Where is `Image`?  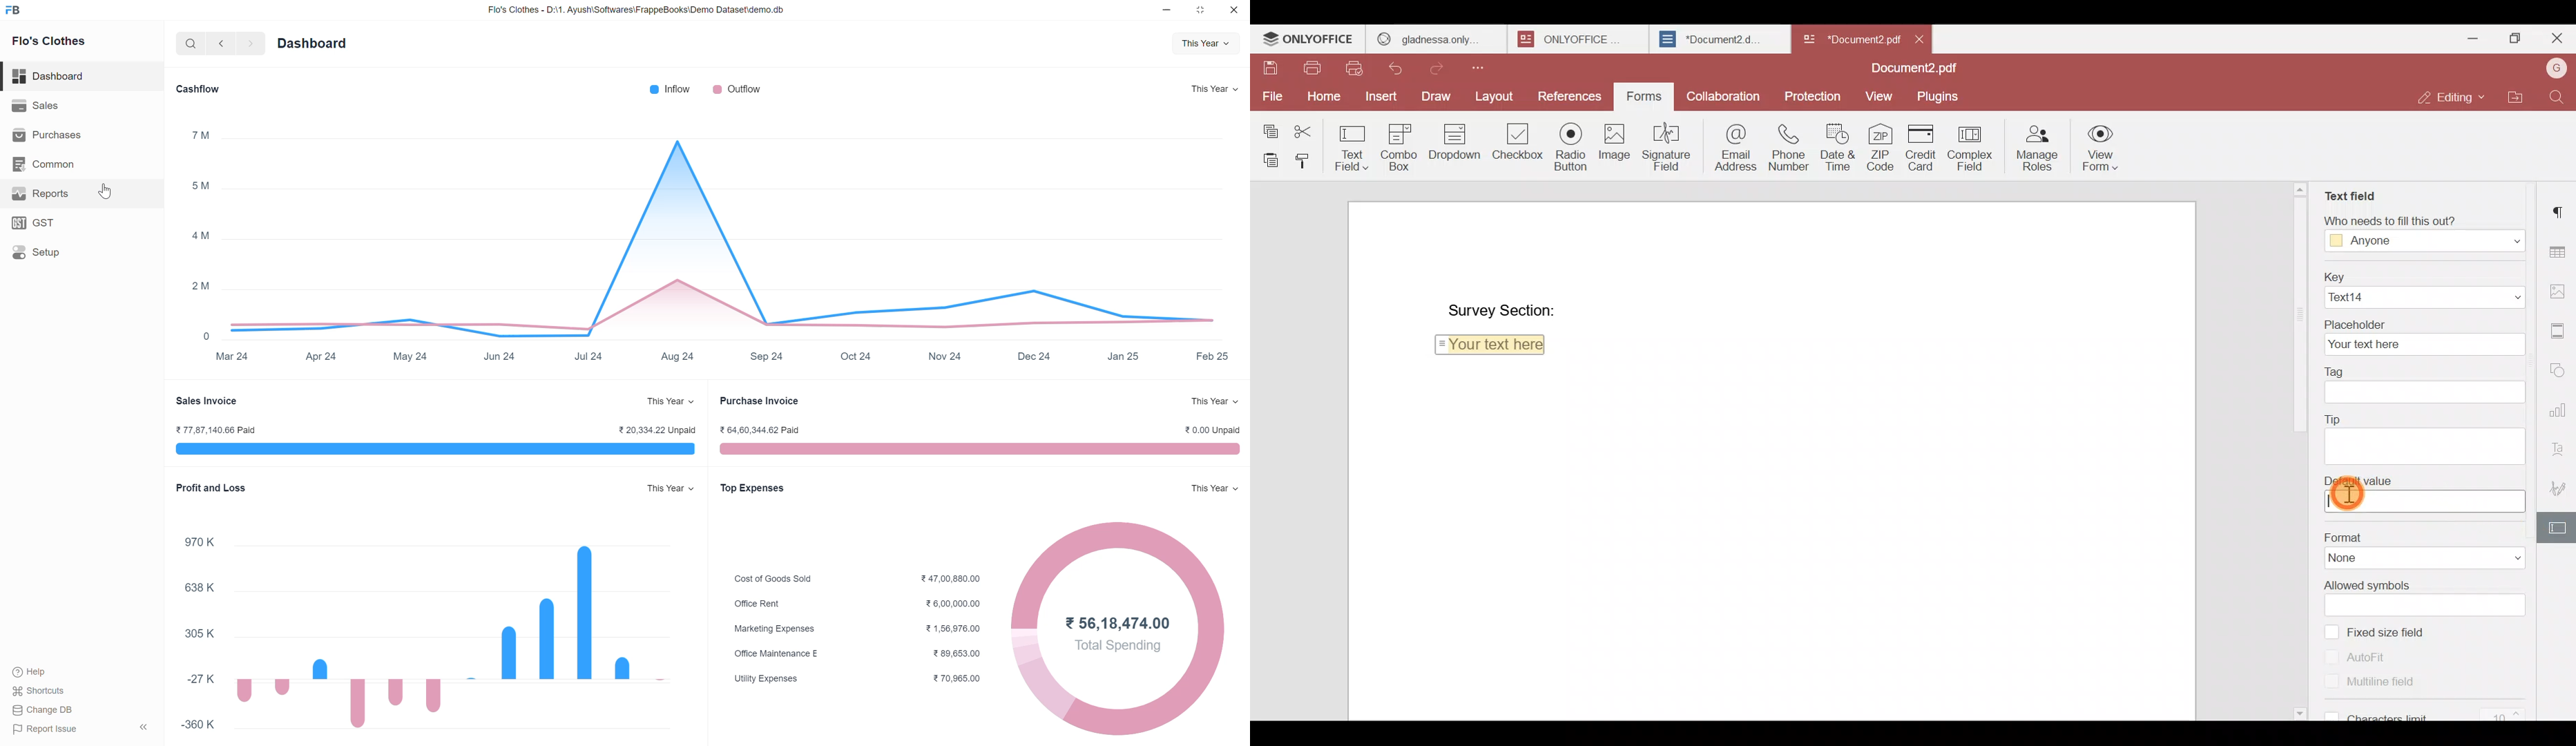 Image is located at coordinates (1613, 144).